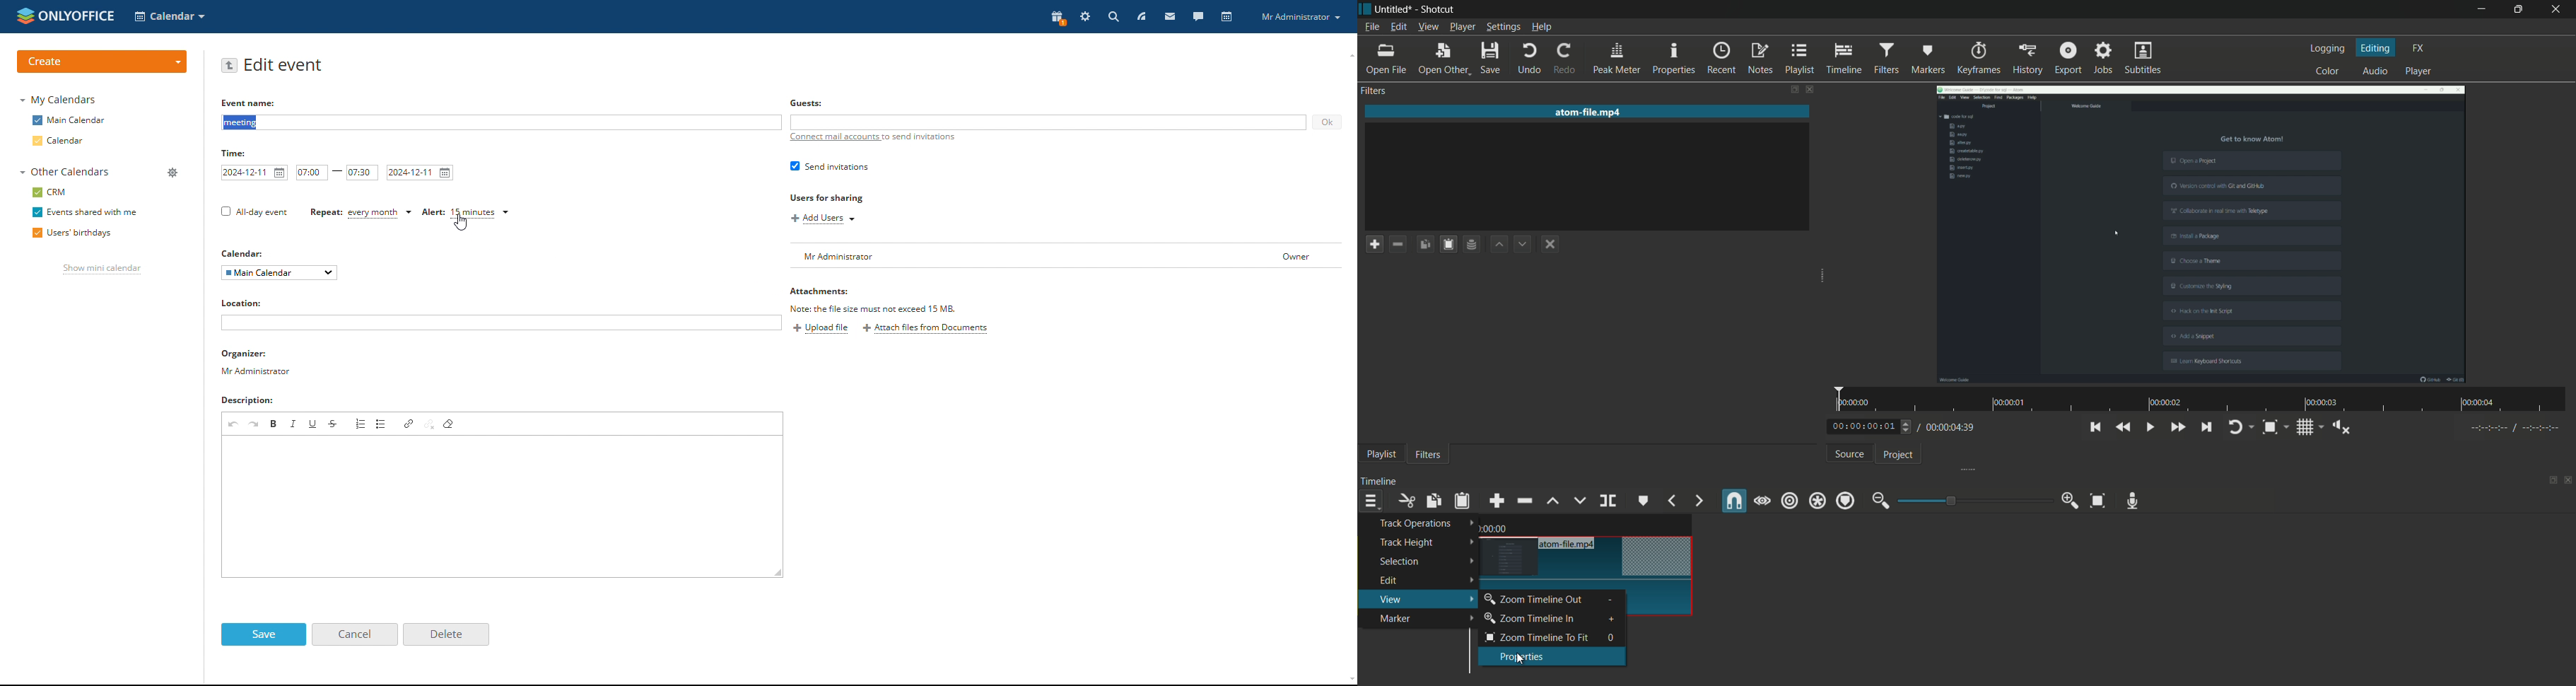 Image resolution: width=2576 pixels, height=700 pixels. What do you see at coordinates (1899, 455) in the screenshot?
I see `project` at bounding box center [1899, 455].